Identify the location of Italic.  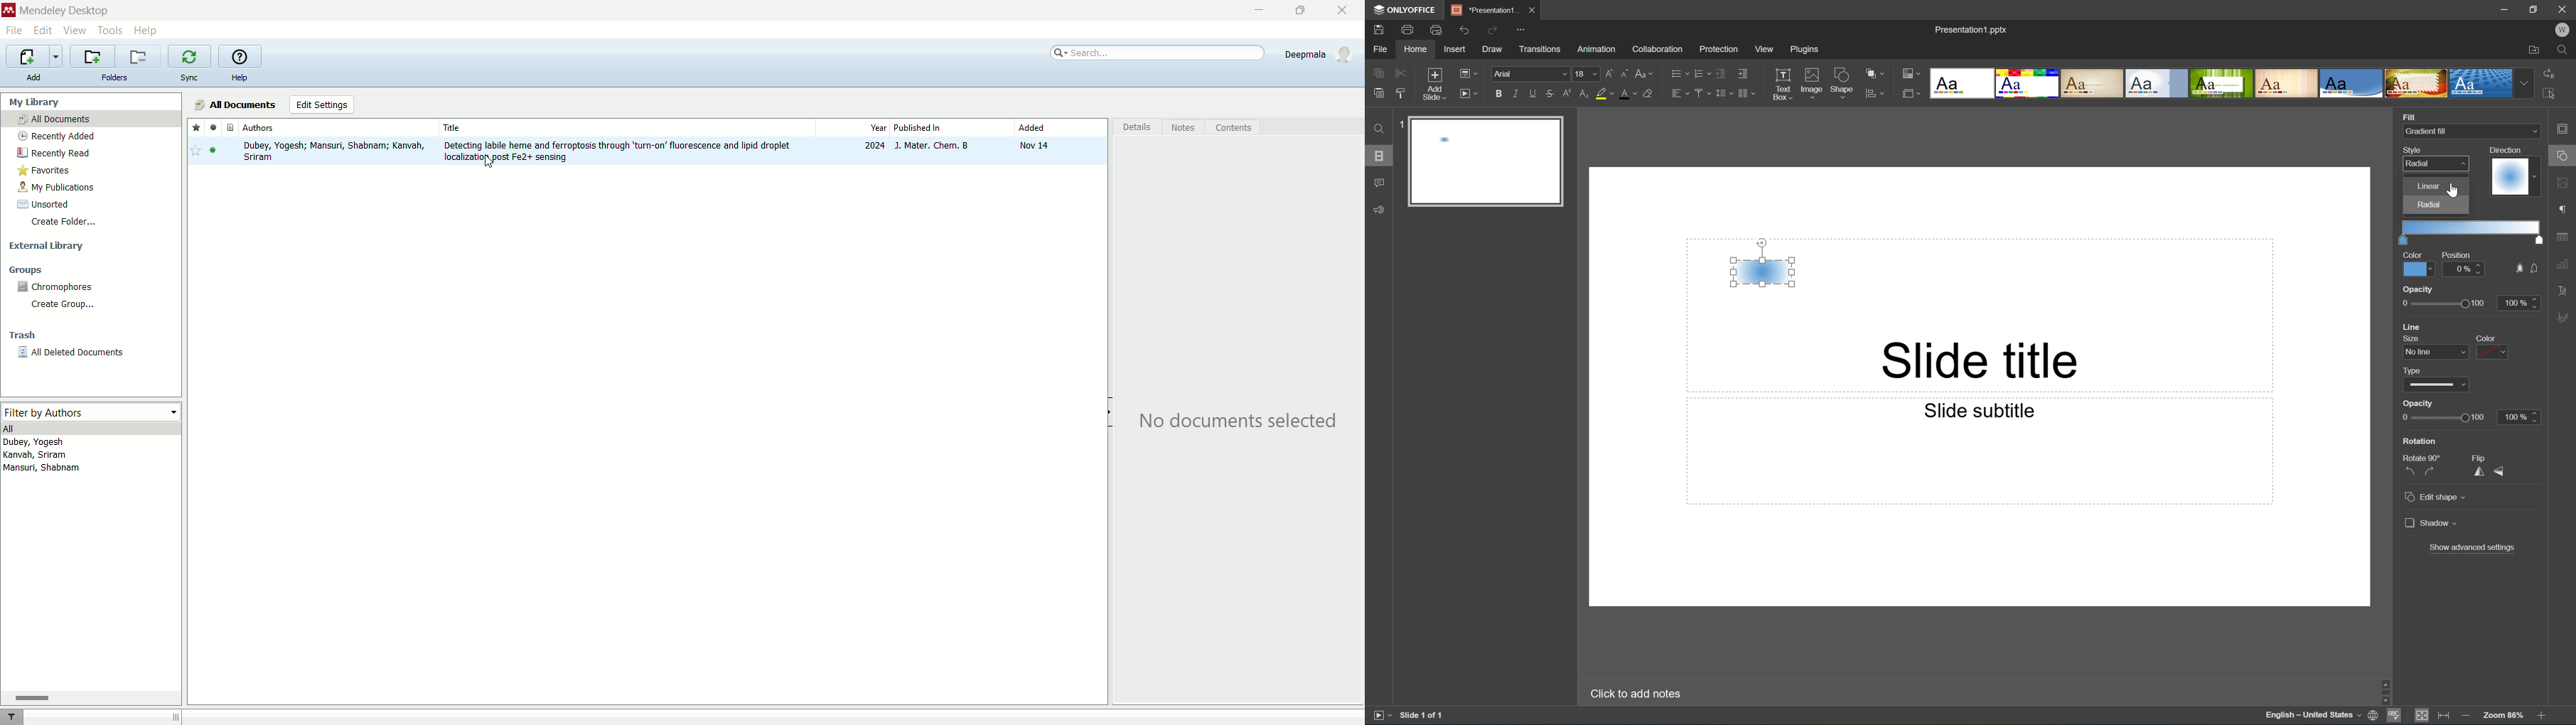
(1515, 94).